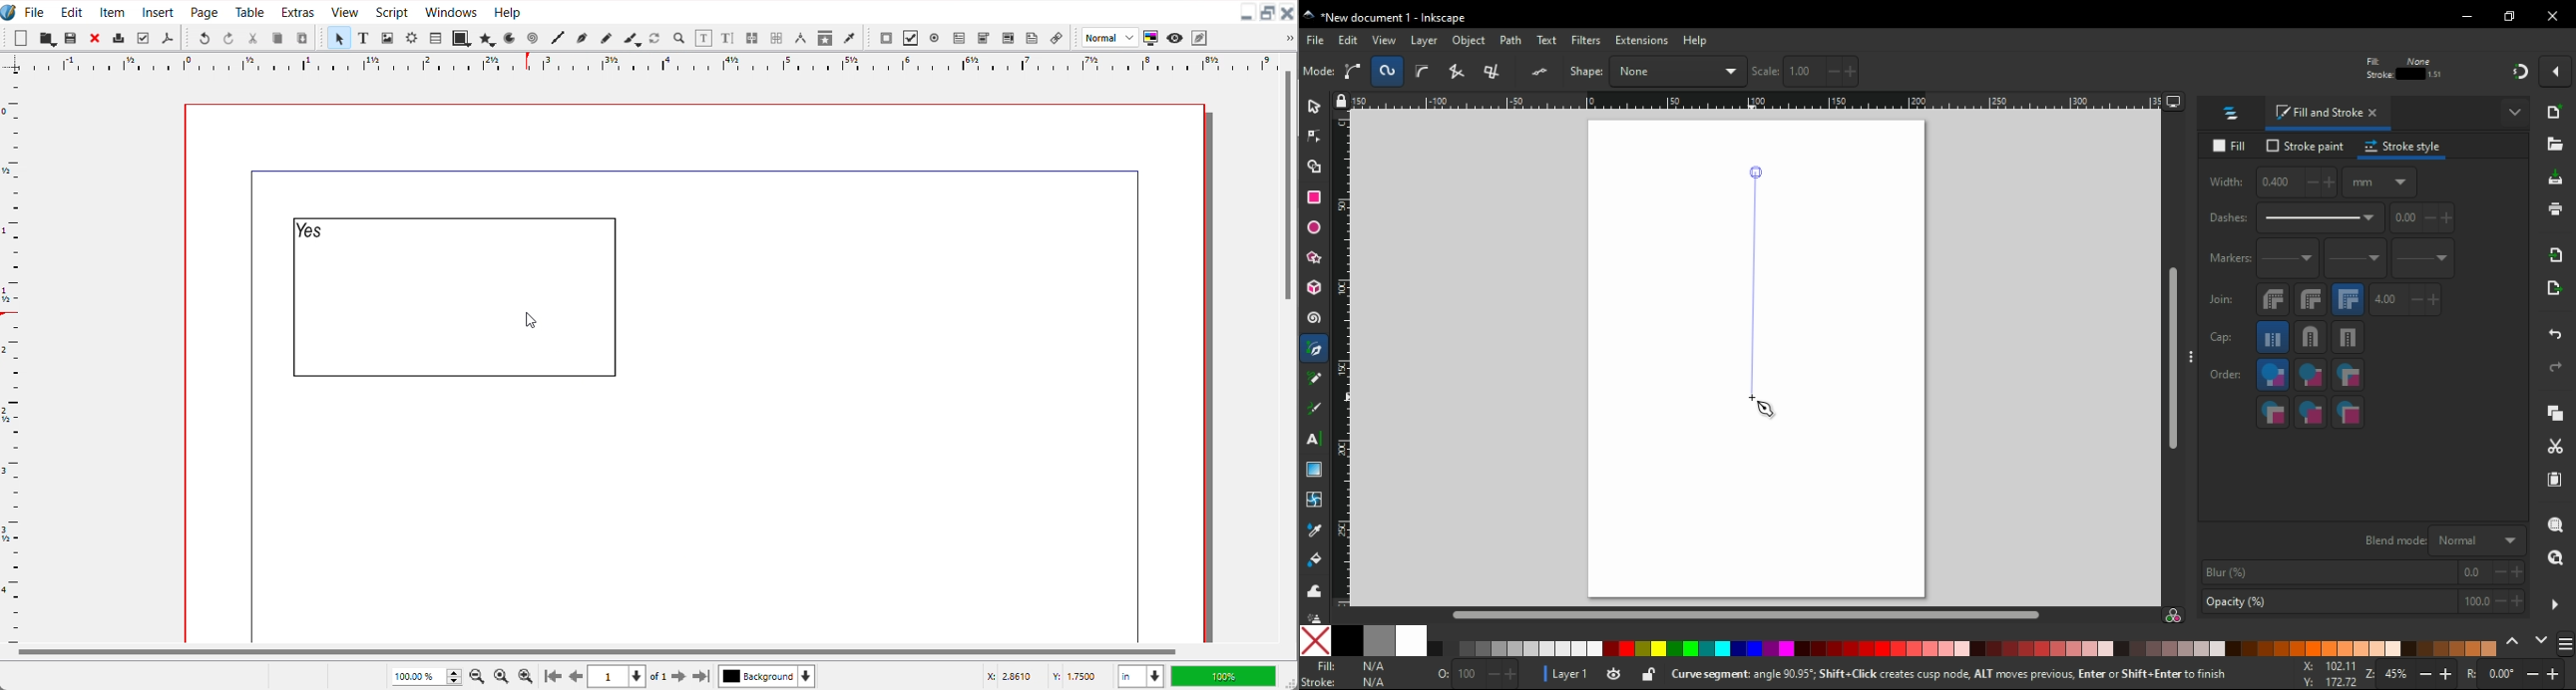  Describe the element at coordinates (1935, 676) in the screenshot. I see `Curve segment: angle 30.95"; ShiftClick creates cusp node, ALT moves previous, Enter or Shift+Enter to finish` at that location.